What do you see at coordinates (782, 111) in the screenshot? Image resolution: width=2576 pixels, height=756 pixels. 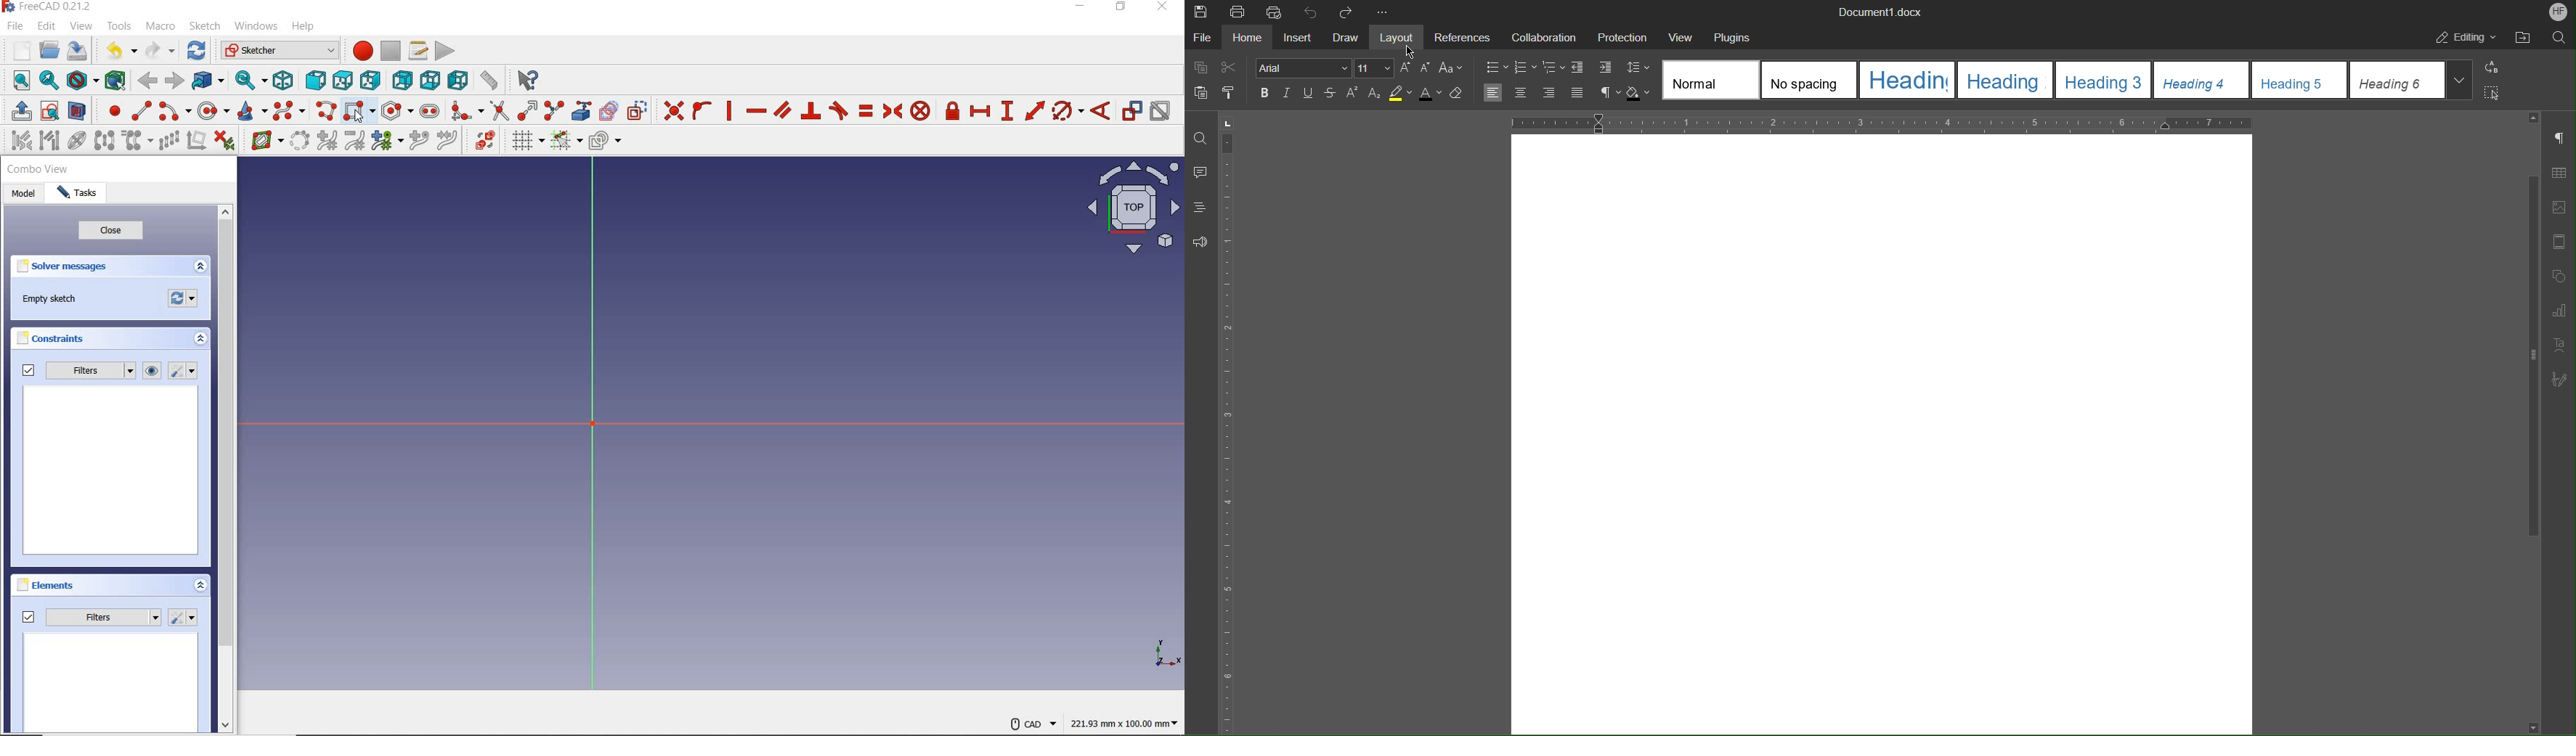 I see `constrain parallel` at bounding box center [782, 111].